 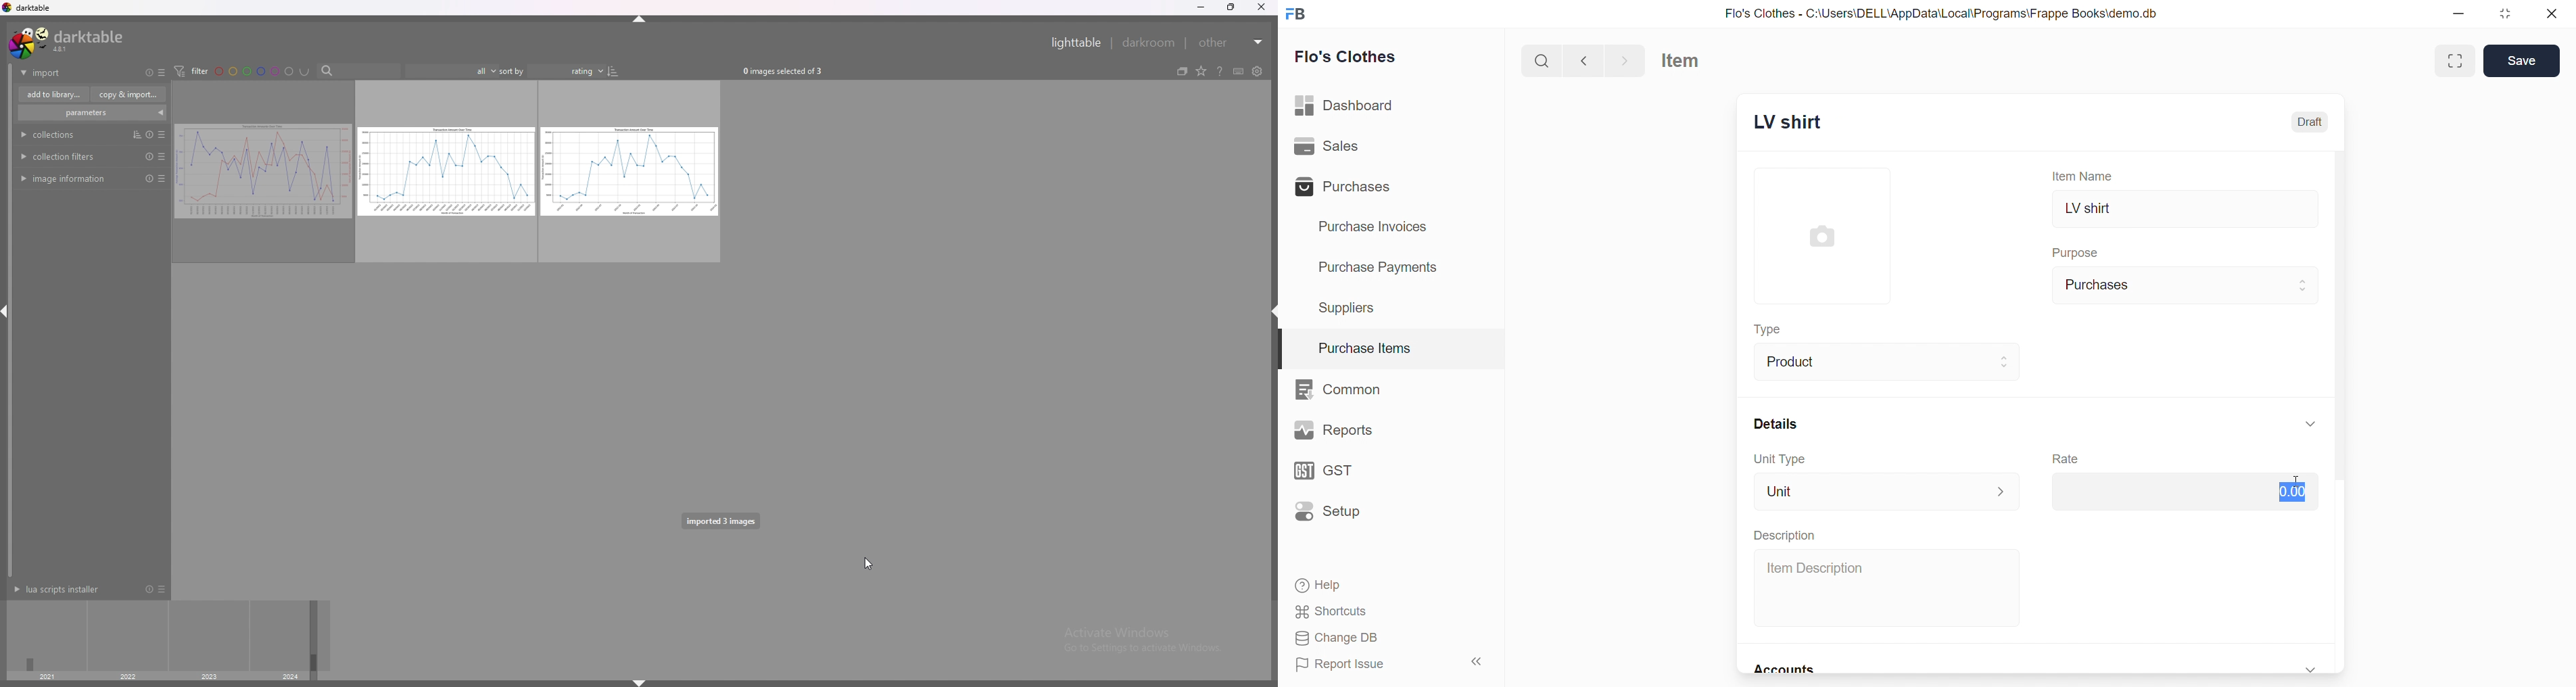 I want to click on navigate backward, so click(x=1583, y=60).